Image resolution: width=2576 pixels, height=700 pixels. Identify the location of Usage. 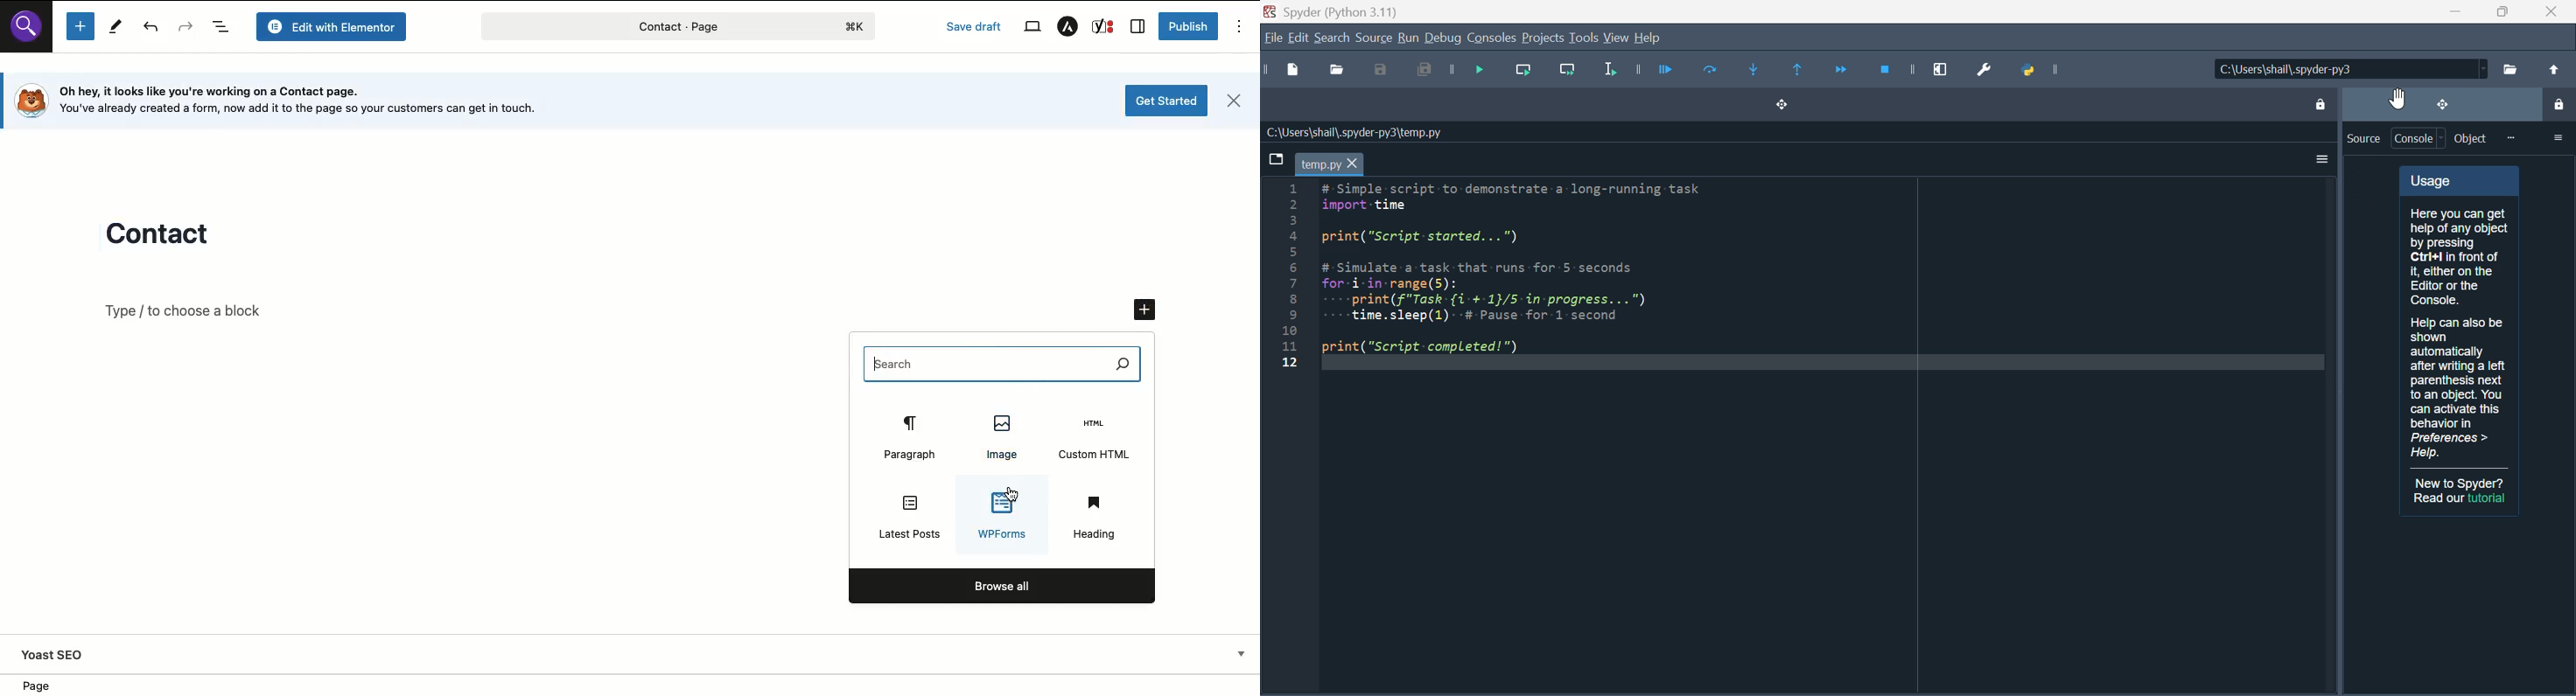
(2460, 316).